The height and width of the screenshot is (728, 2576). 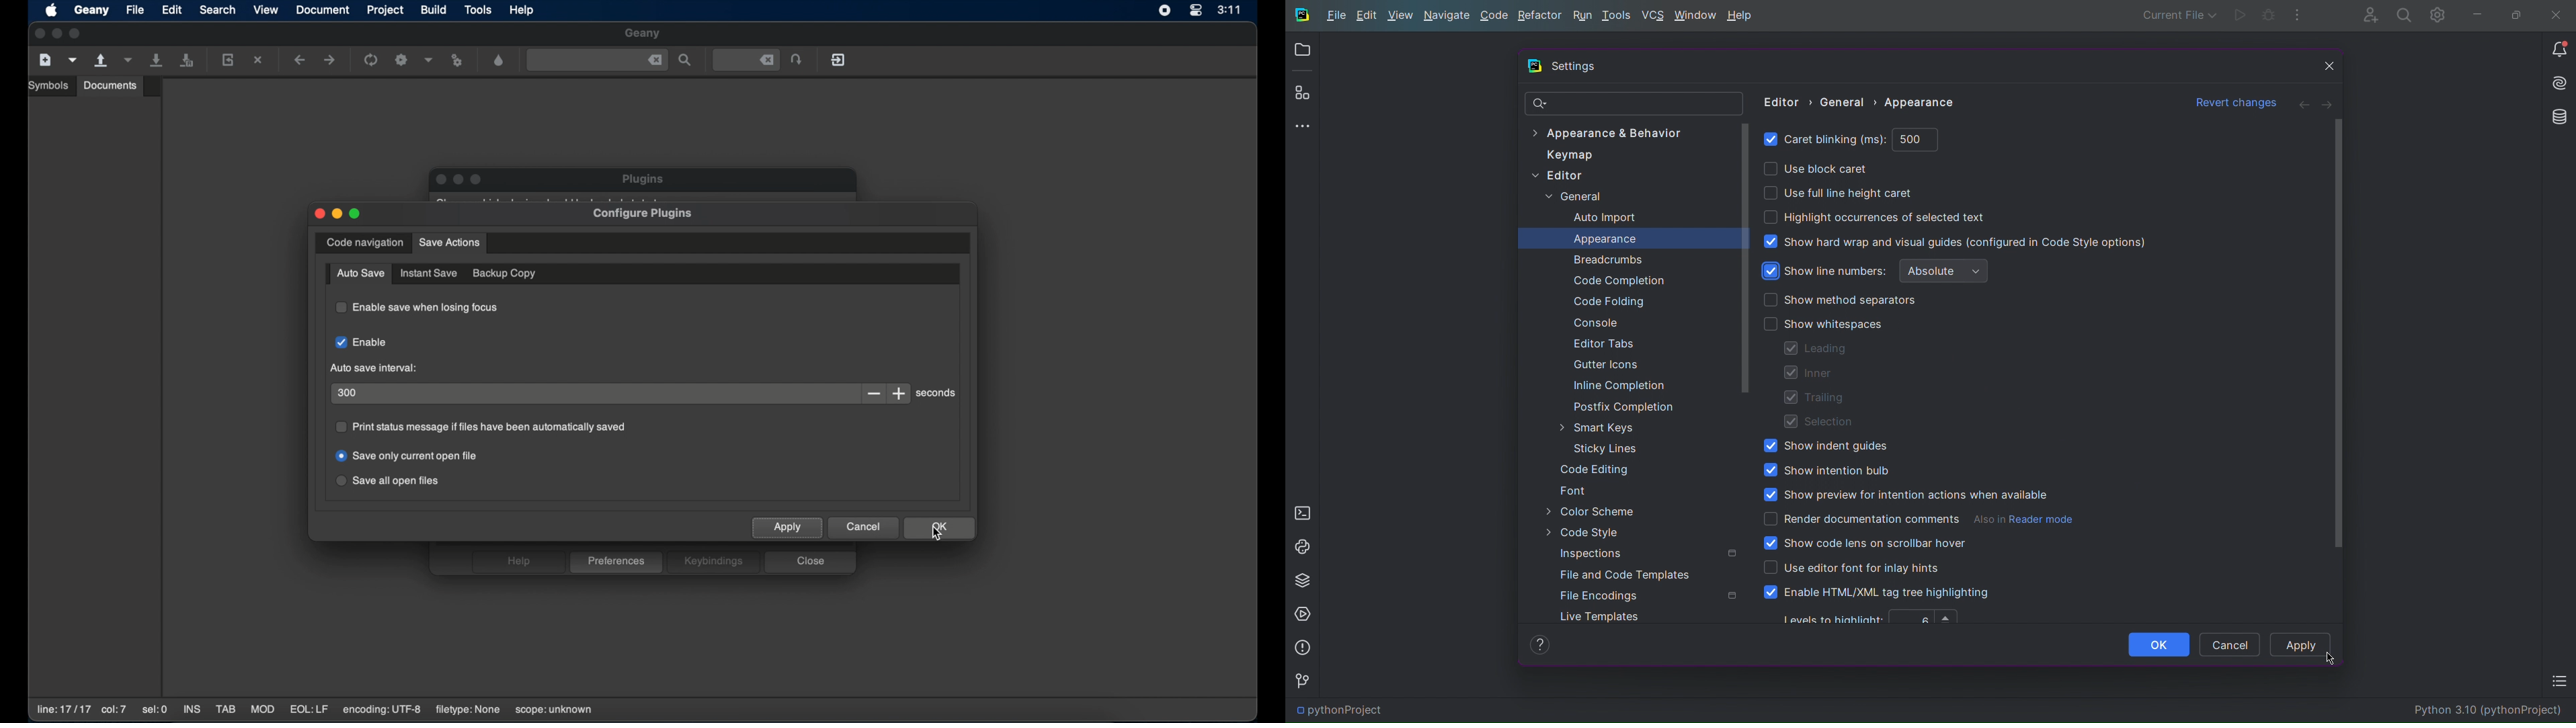 What do you see at coordinates (1780, 101) in the screenshot?
I see `Editor` at bounding box center [1780, 101].